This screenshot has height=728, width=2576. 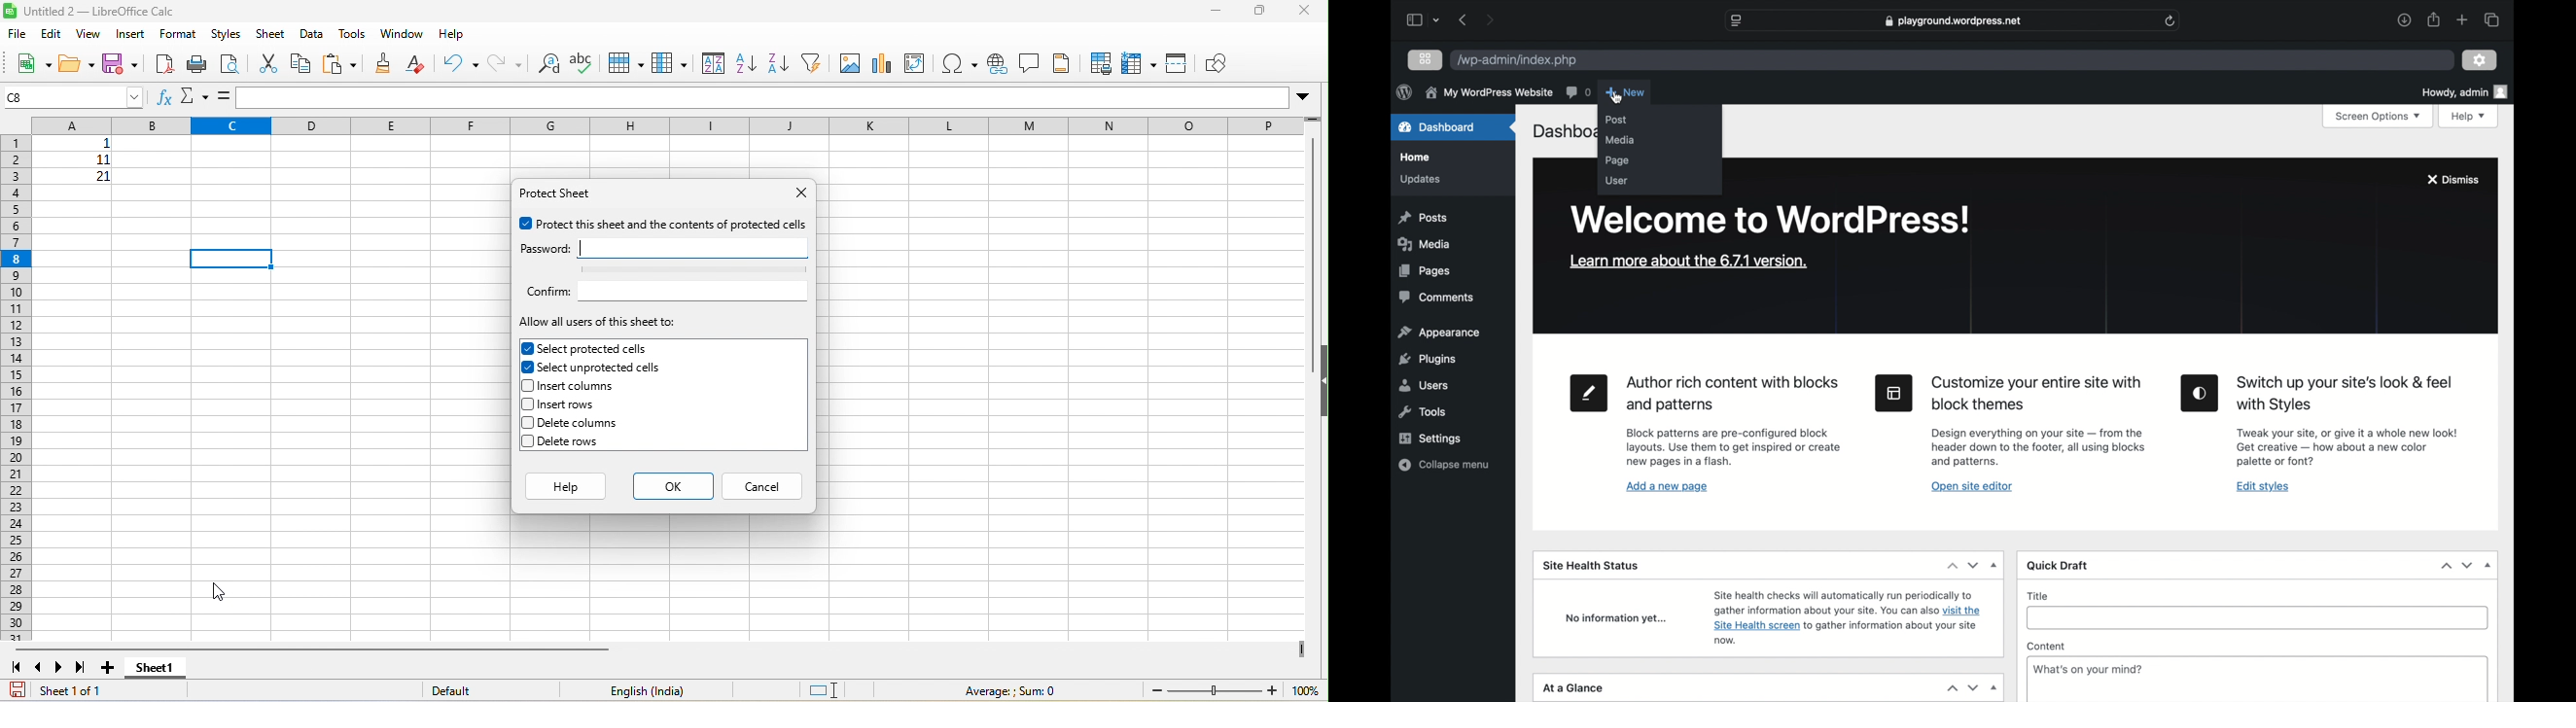 I want to click on post, so click(x=1616, y=120).